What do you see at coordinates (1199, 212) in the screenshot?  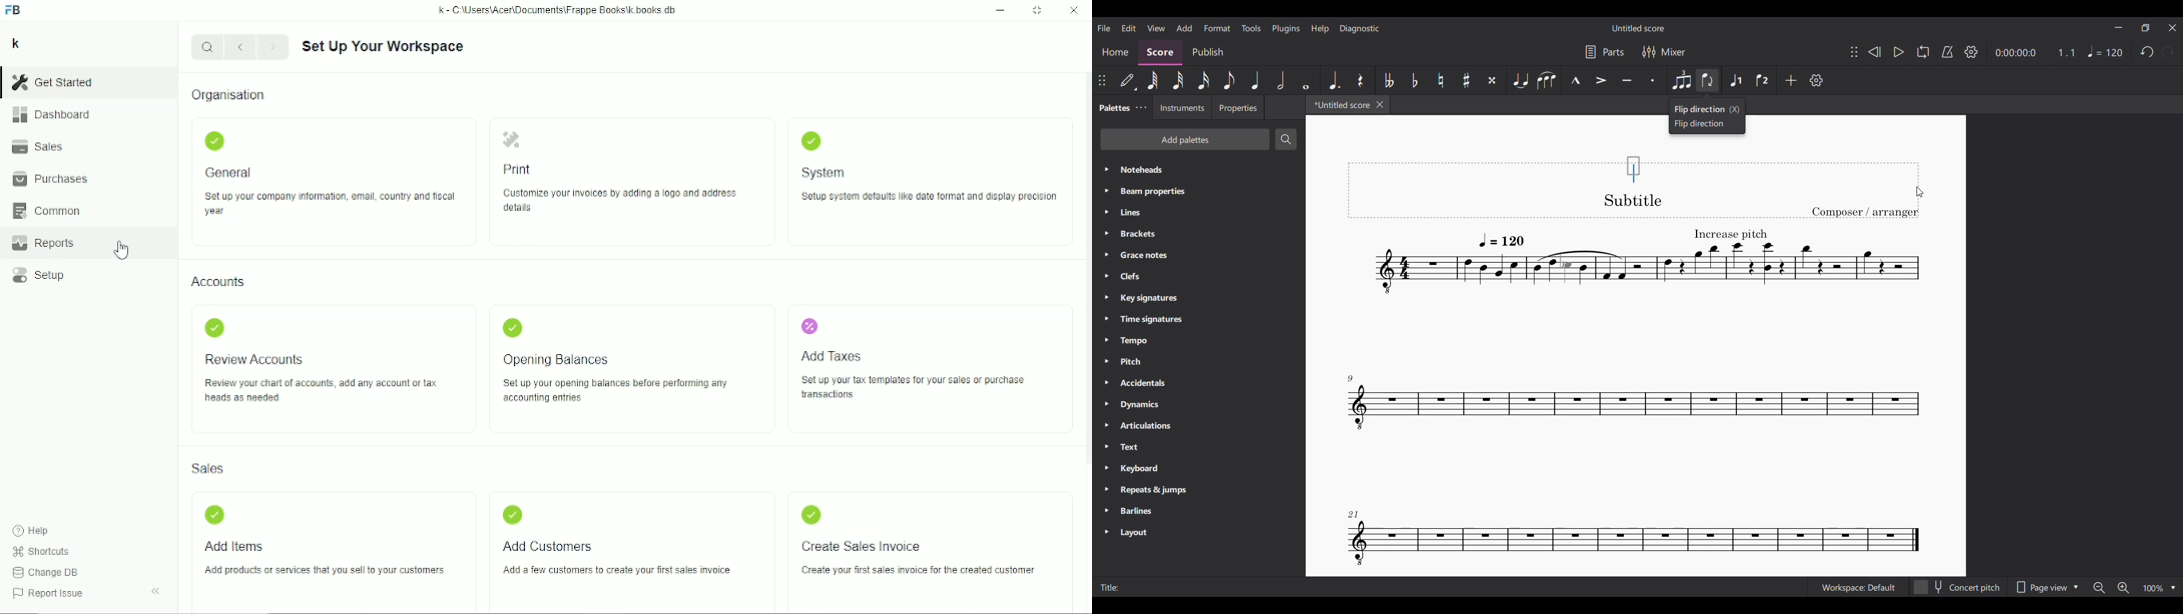 I see `Lines` at bounding box center [1199, 212].